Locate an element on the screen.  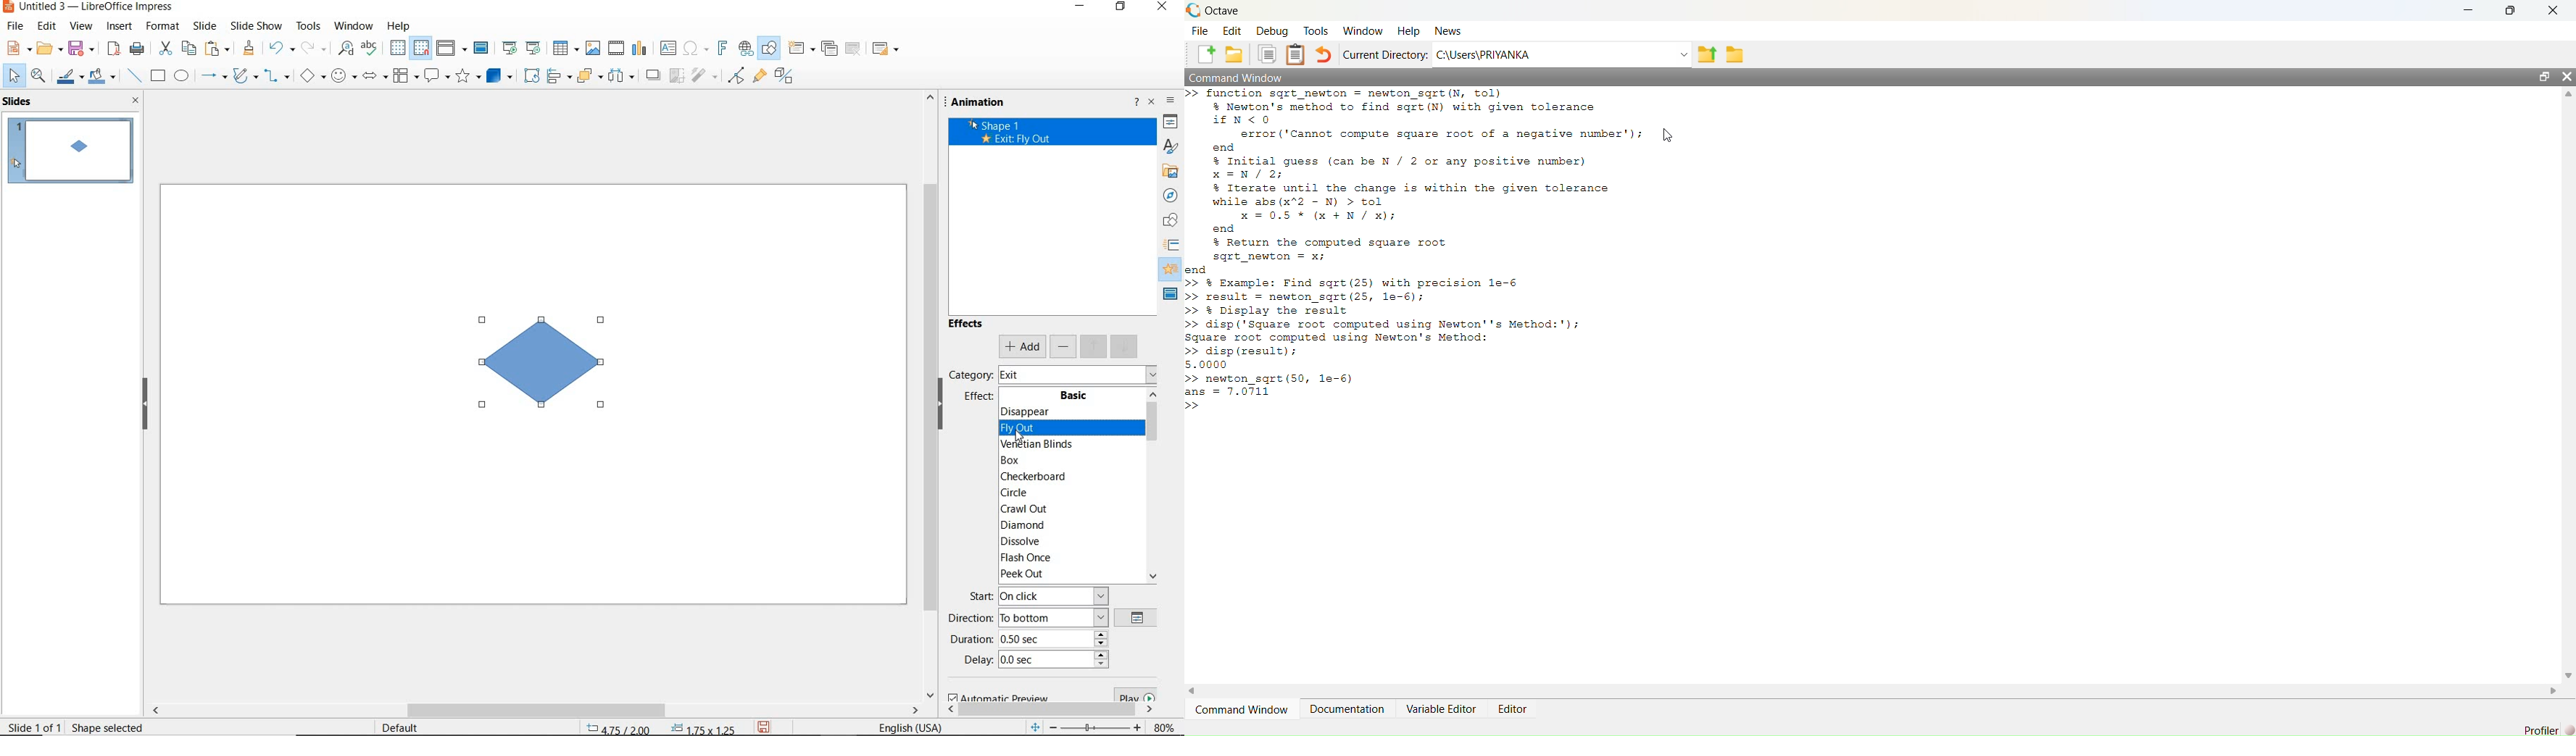
snap to grid is located at coordinates (422, 48).